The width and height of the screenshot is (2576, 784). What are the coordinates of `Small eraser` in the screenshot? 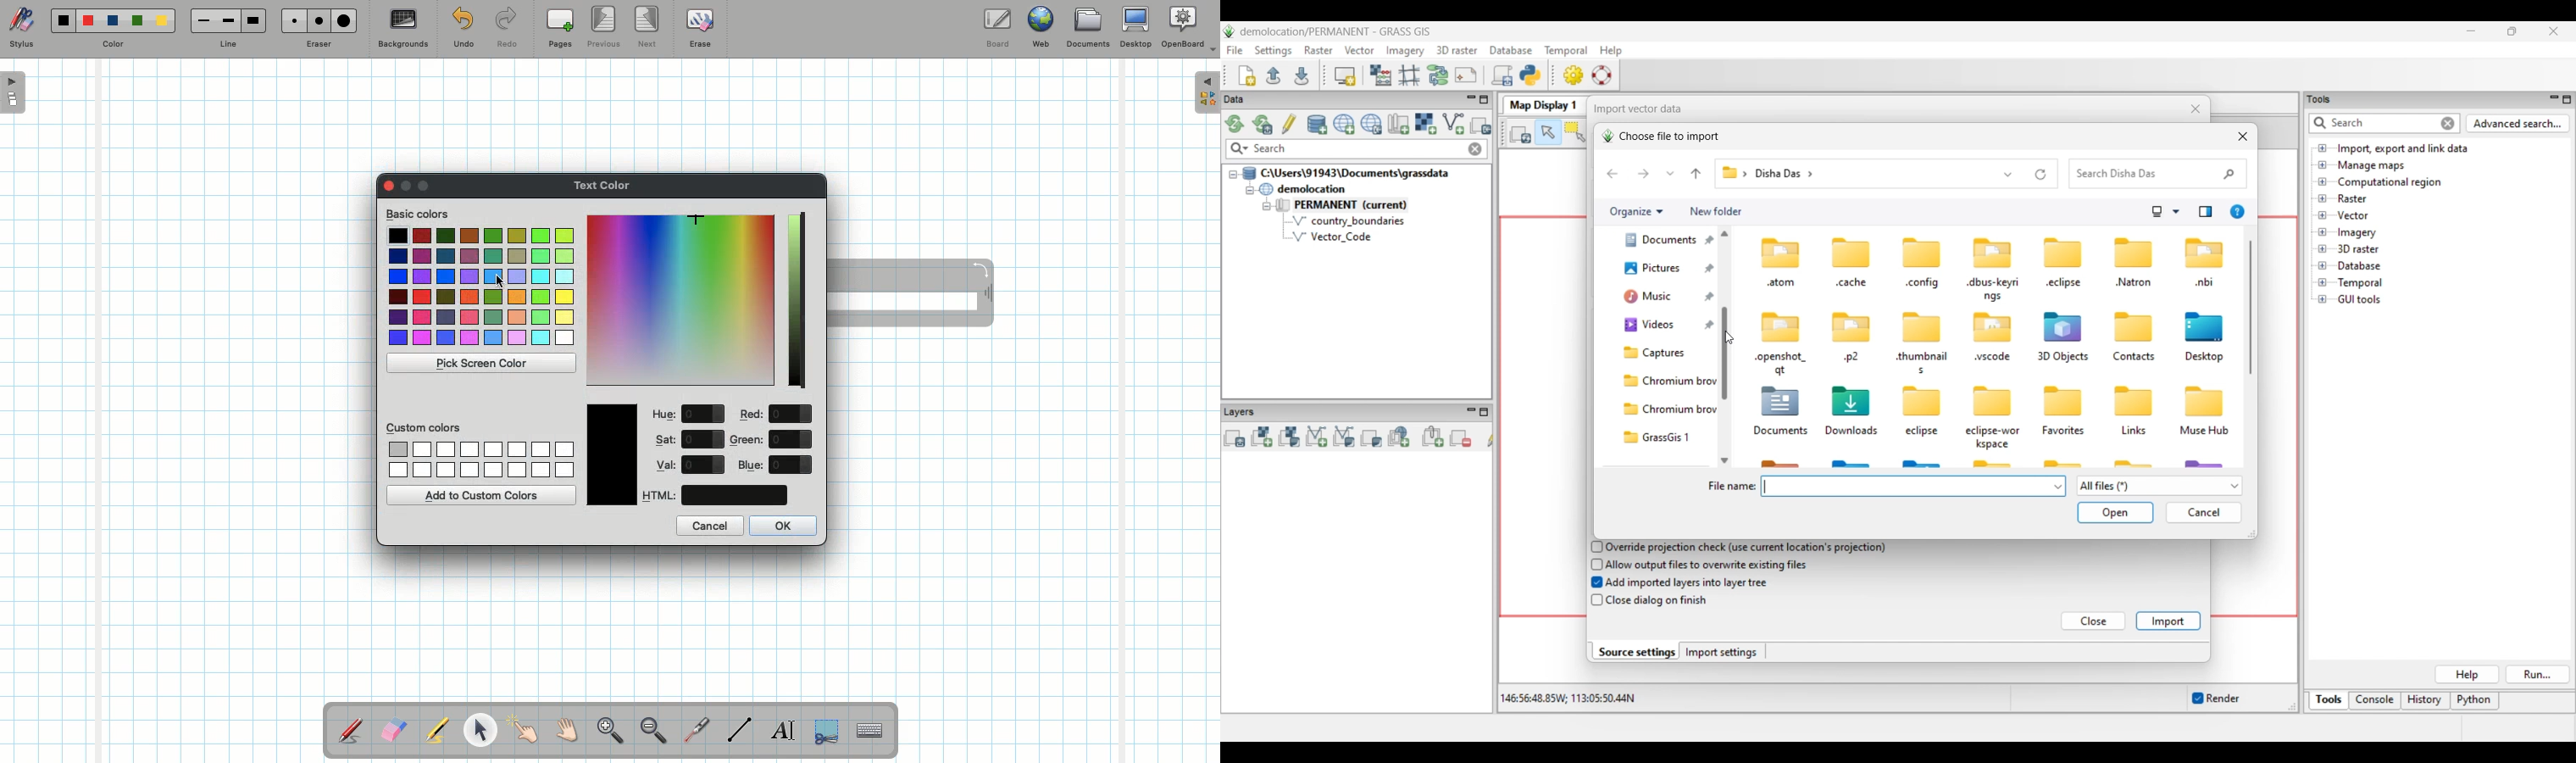 It's located at (290, 20).